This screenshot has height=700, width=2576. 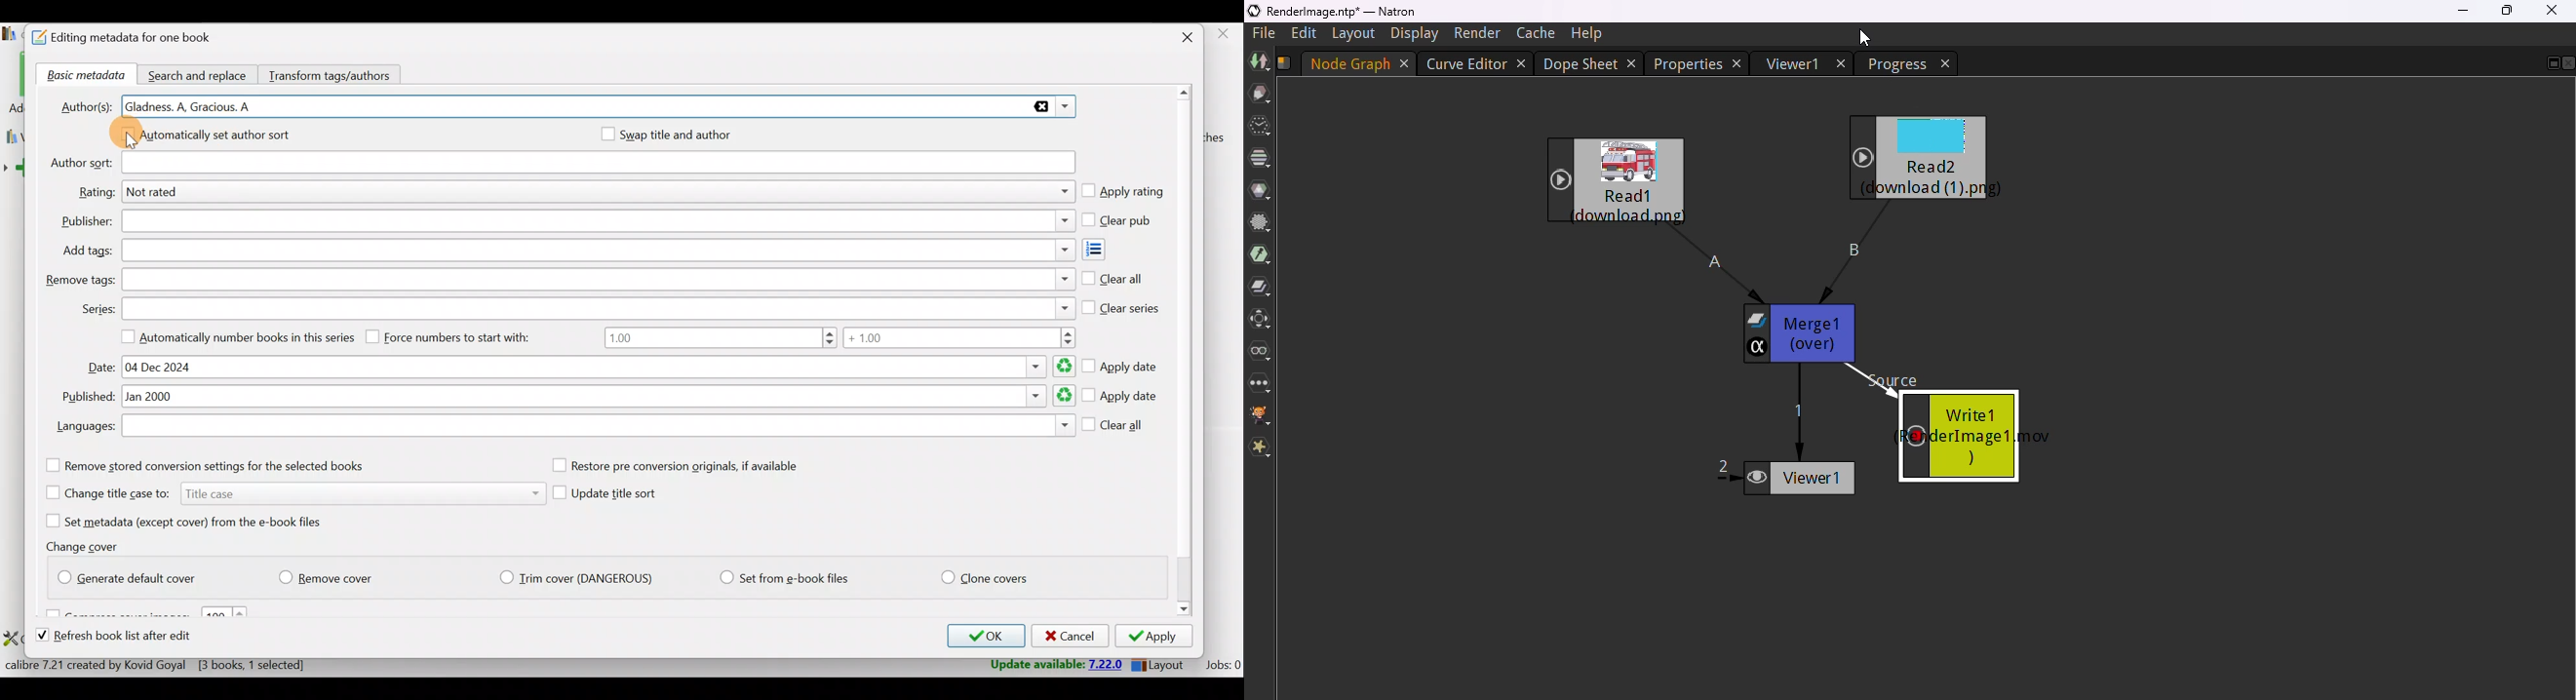 I want to click on Transform tags/authors, so click(x=335, y=74).